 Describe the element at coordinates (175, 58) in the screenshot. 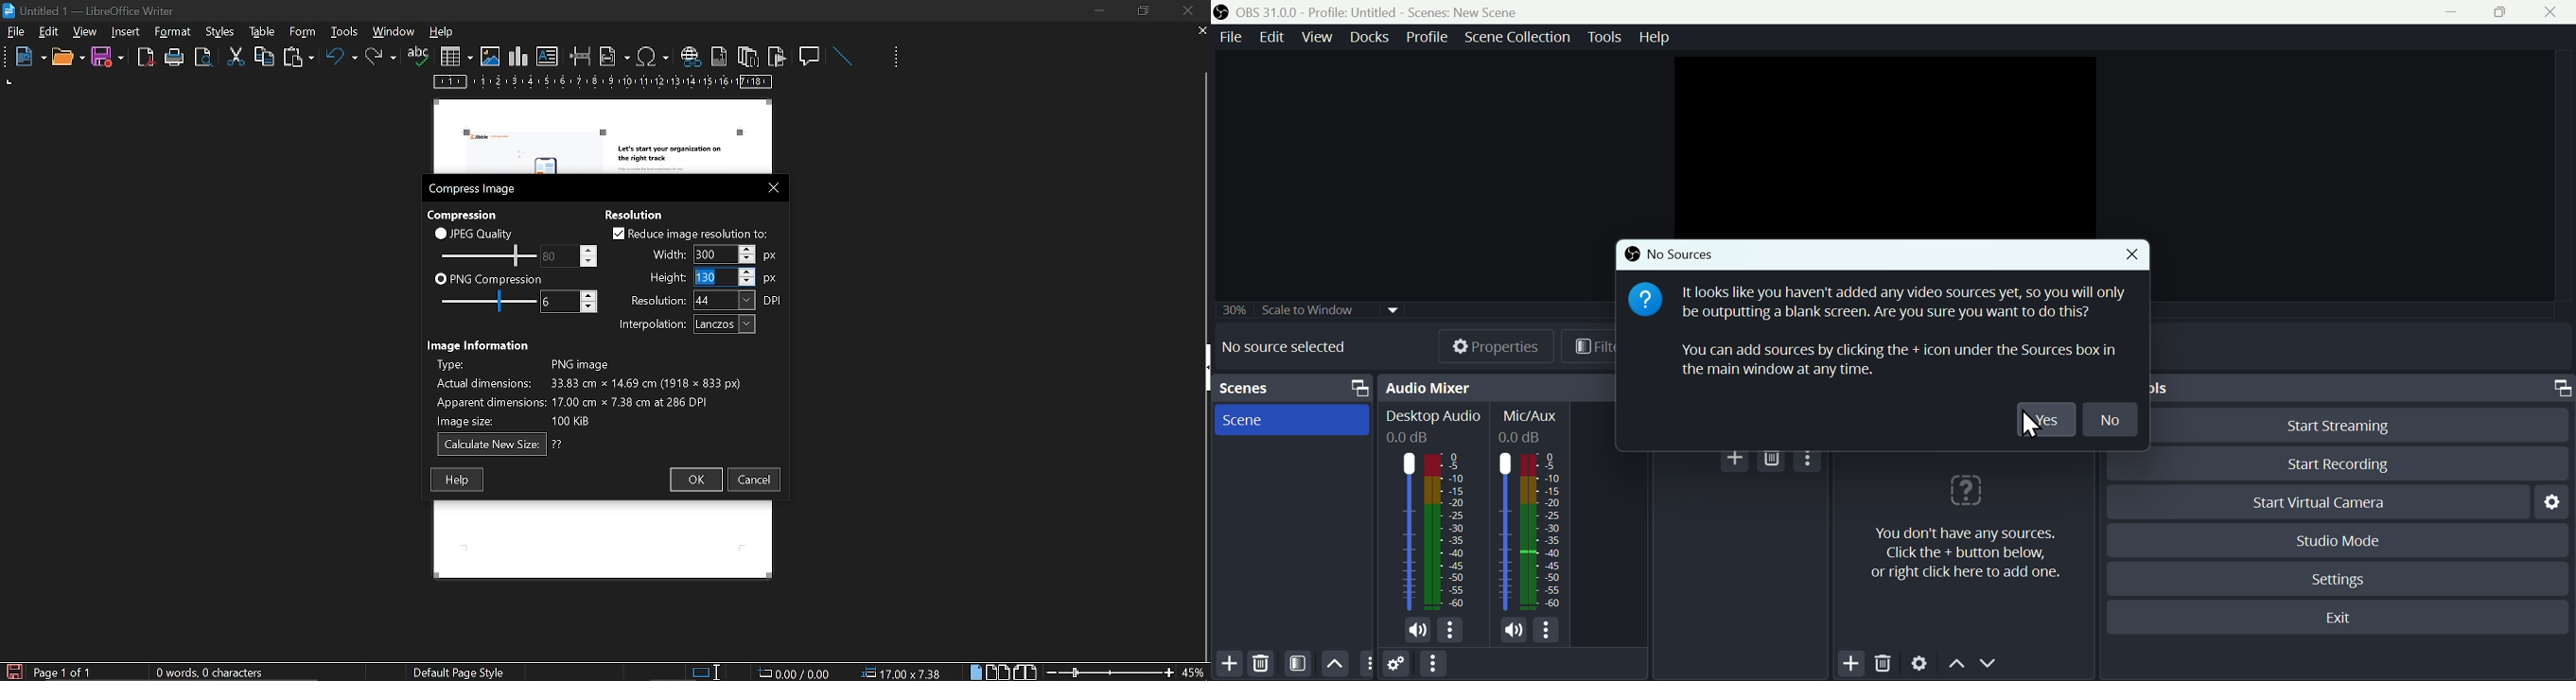

I see `print` at that location.